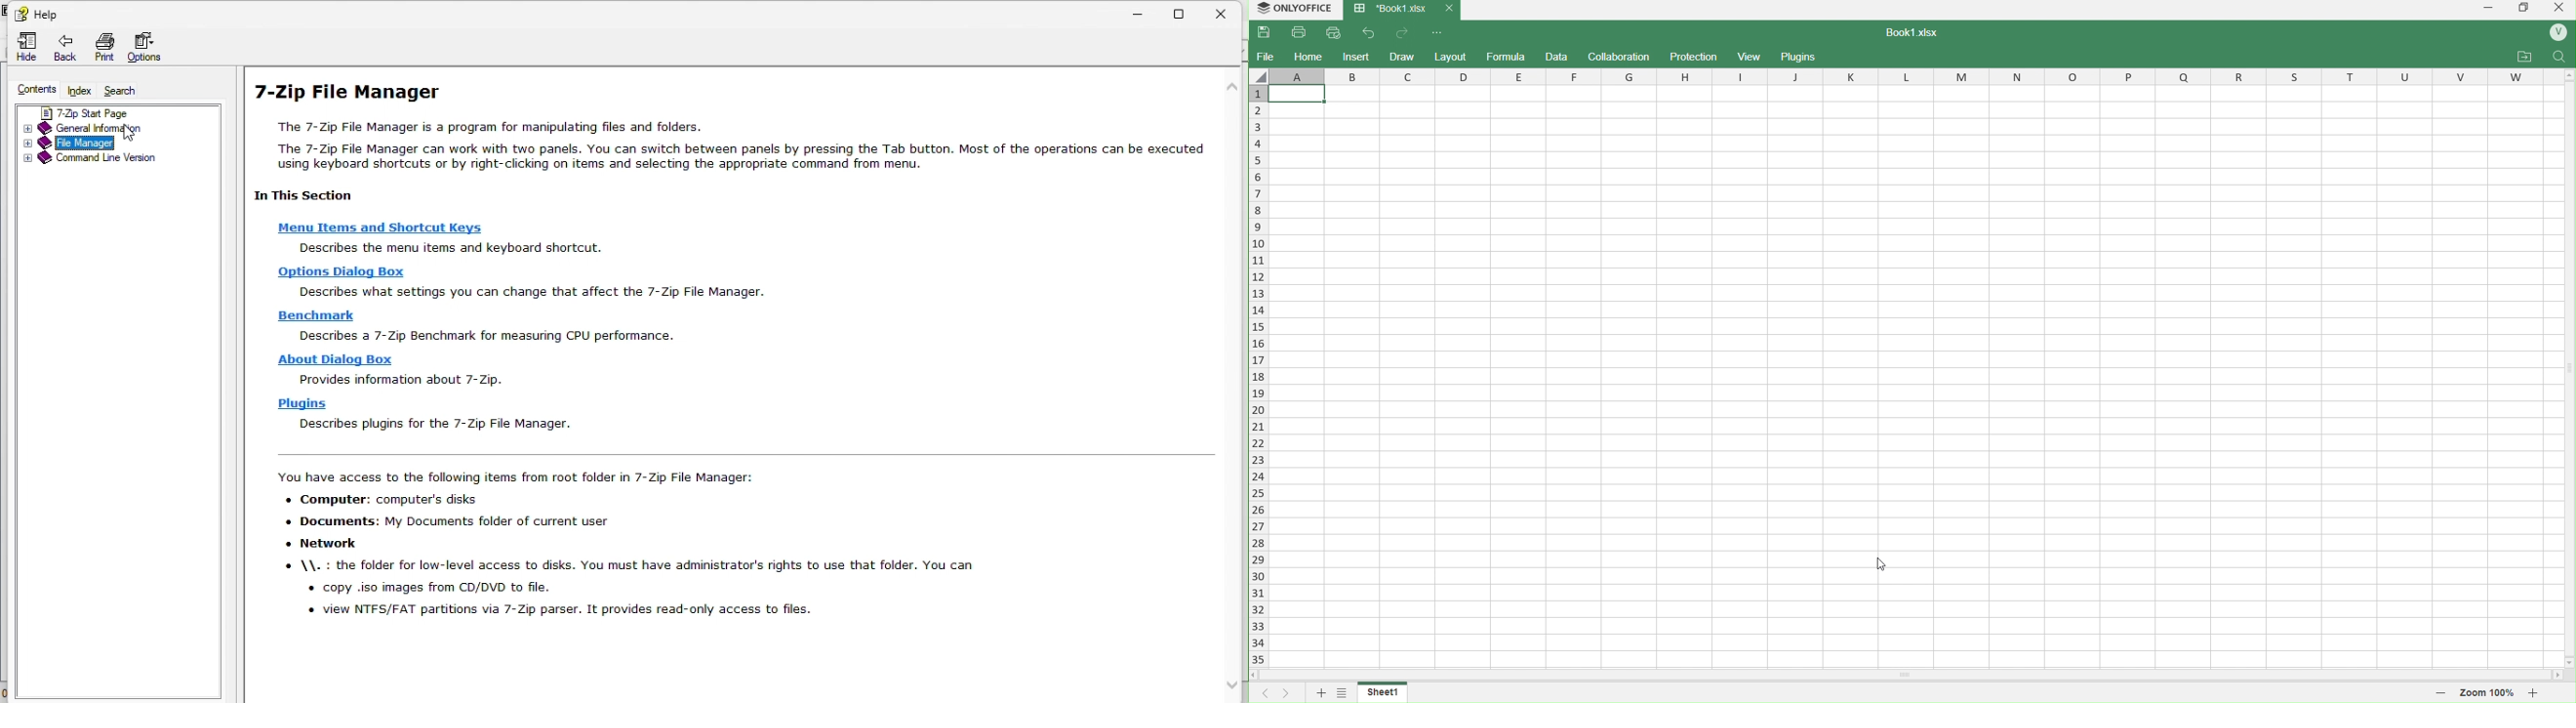  Describe the element at coordinates (1691, 56) in the screenshot. I see `protection` at that location.